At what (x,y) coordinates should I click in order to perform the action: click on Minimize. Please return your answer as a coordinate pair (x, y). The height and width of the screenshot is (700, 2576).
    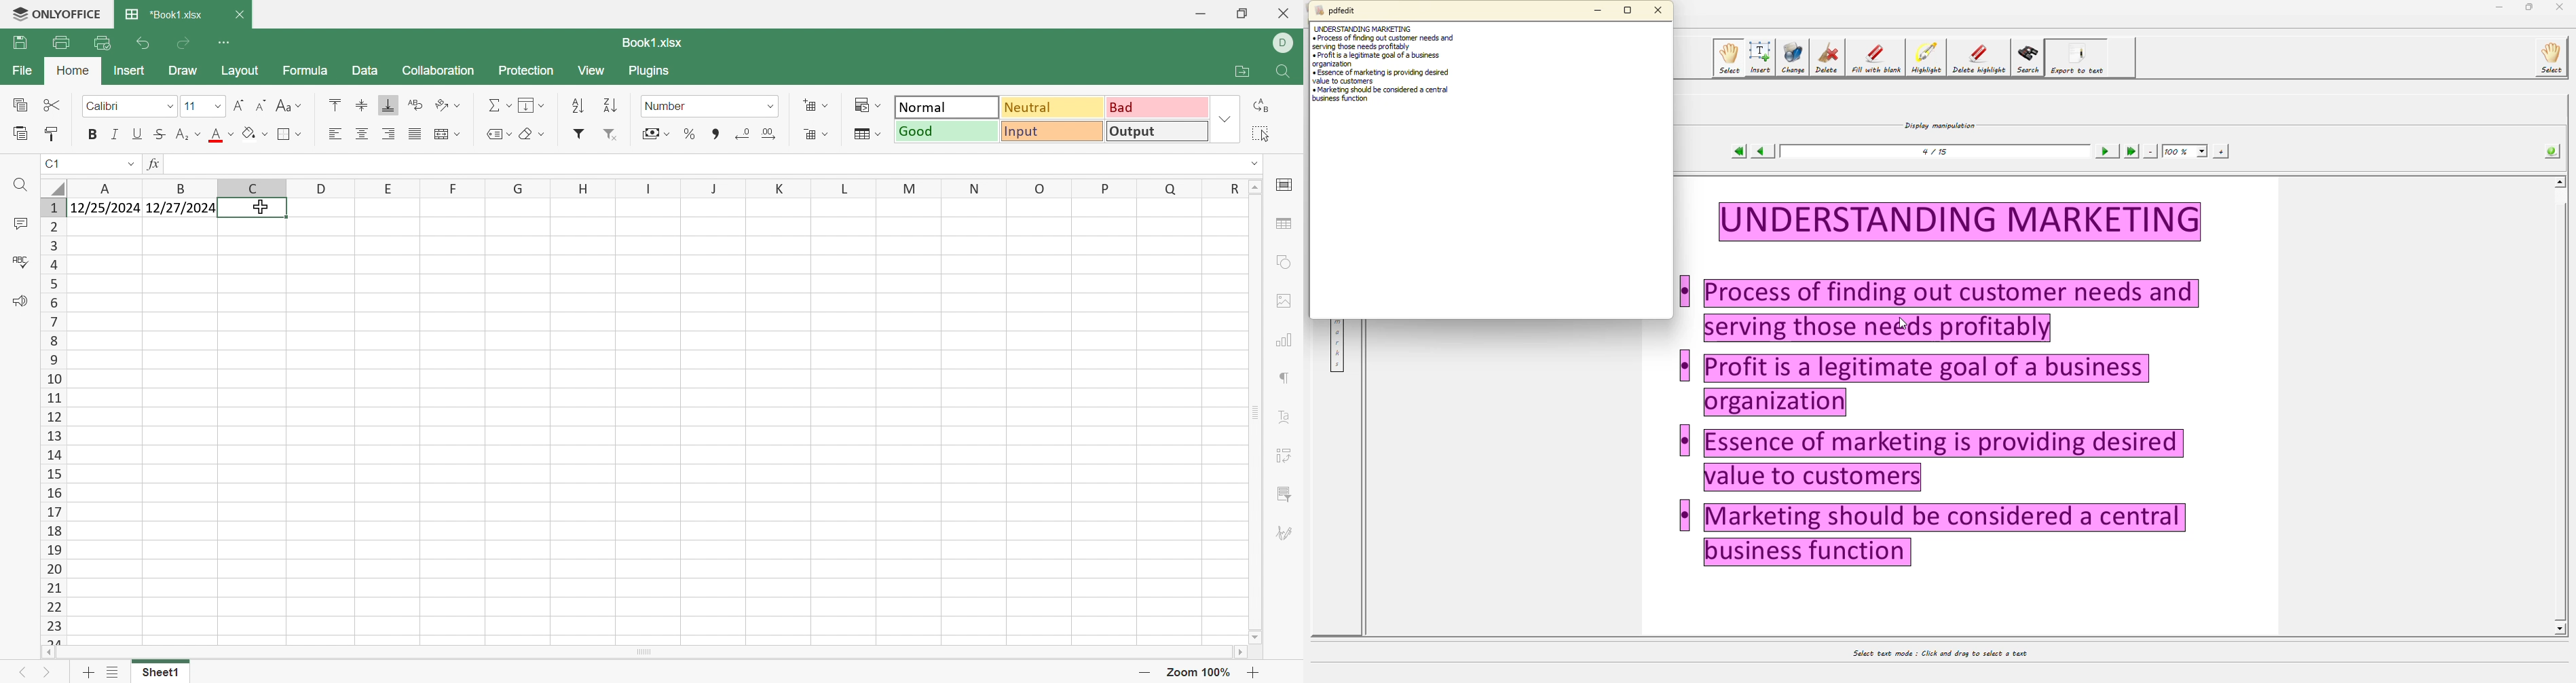
    Looking at the image, I should click on (1199, 13).